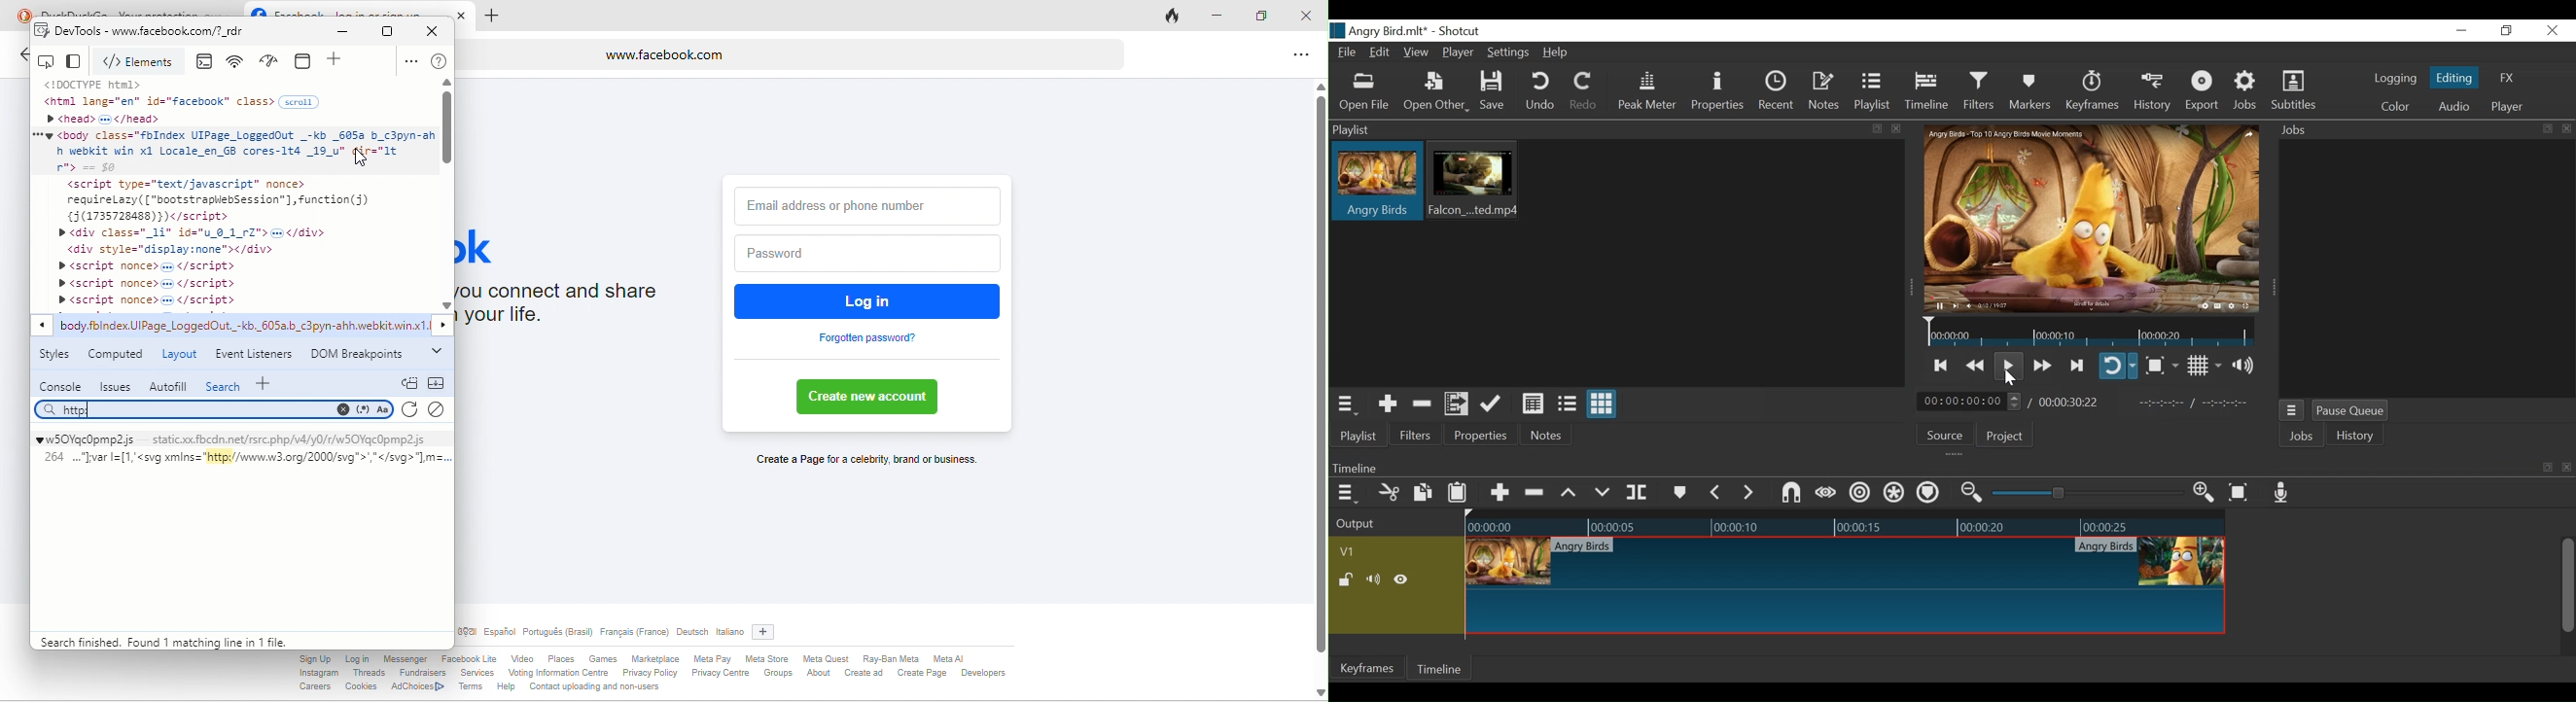 This screenshot has width=2576, height=728. Describe the element at coordinates (1483, 436) in the screenshot. I see `Properties` at that location.